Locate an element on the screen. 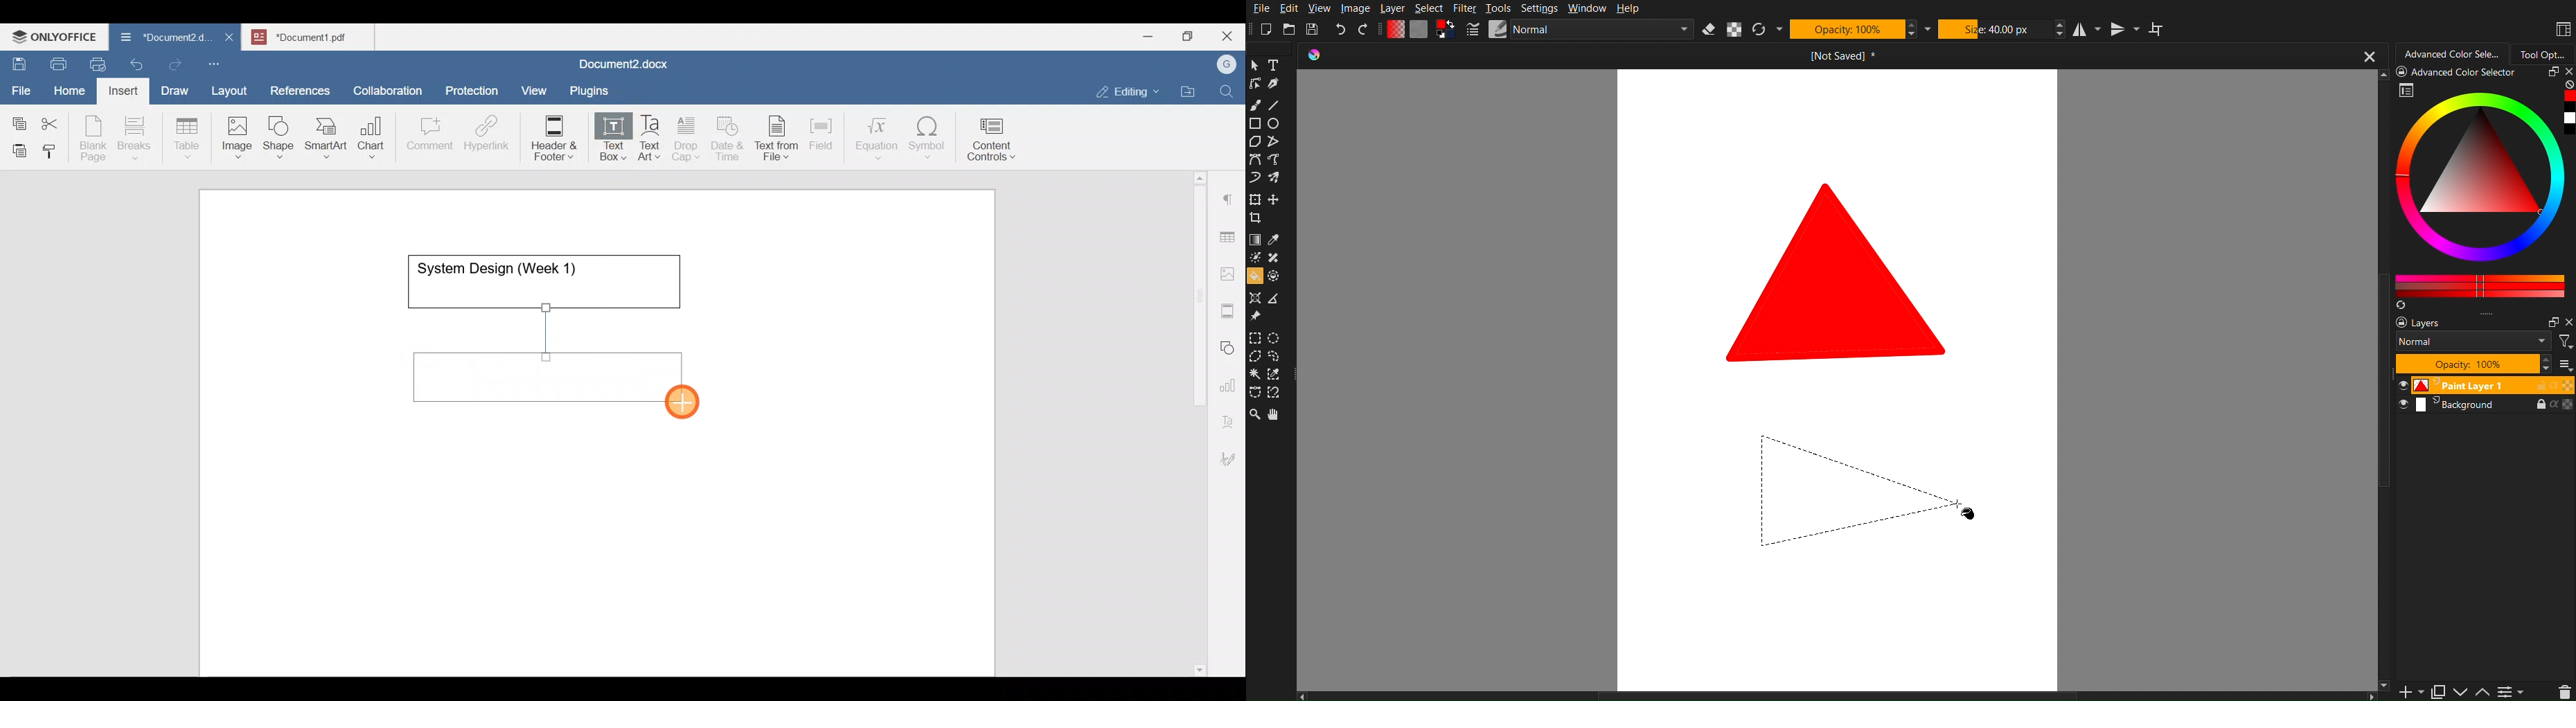  Tools is located at coordinates (1498, 8).